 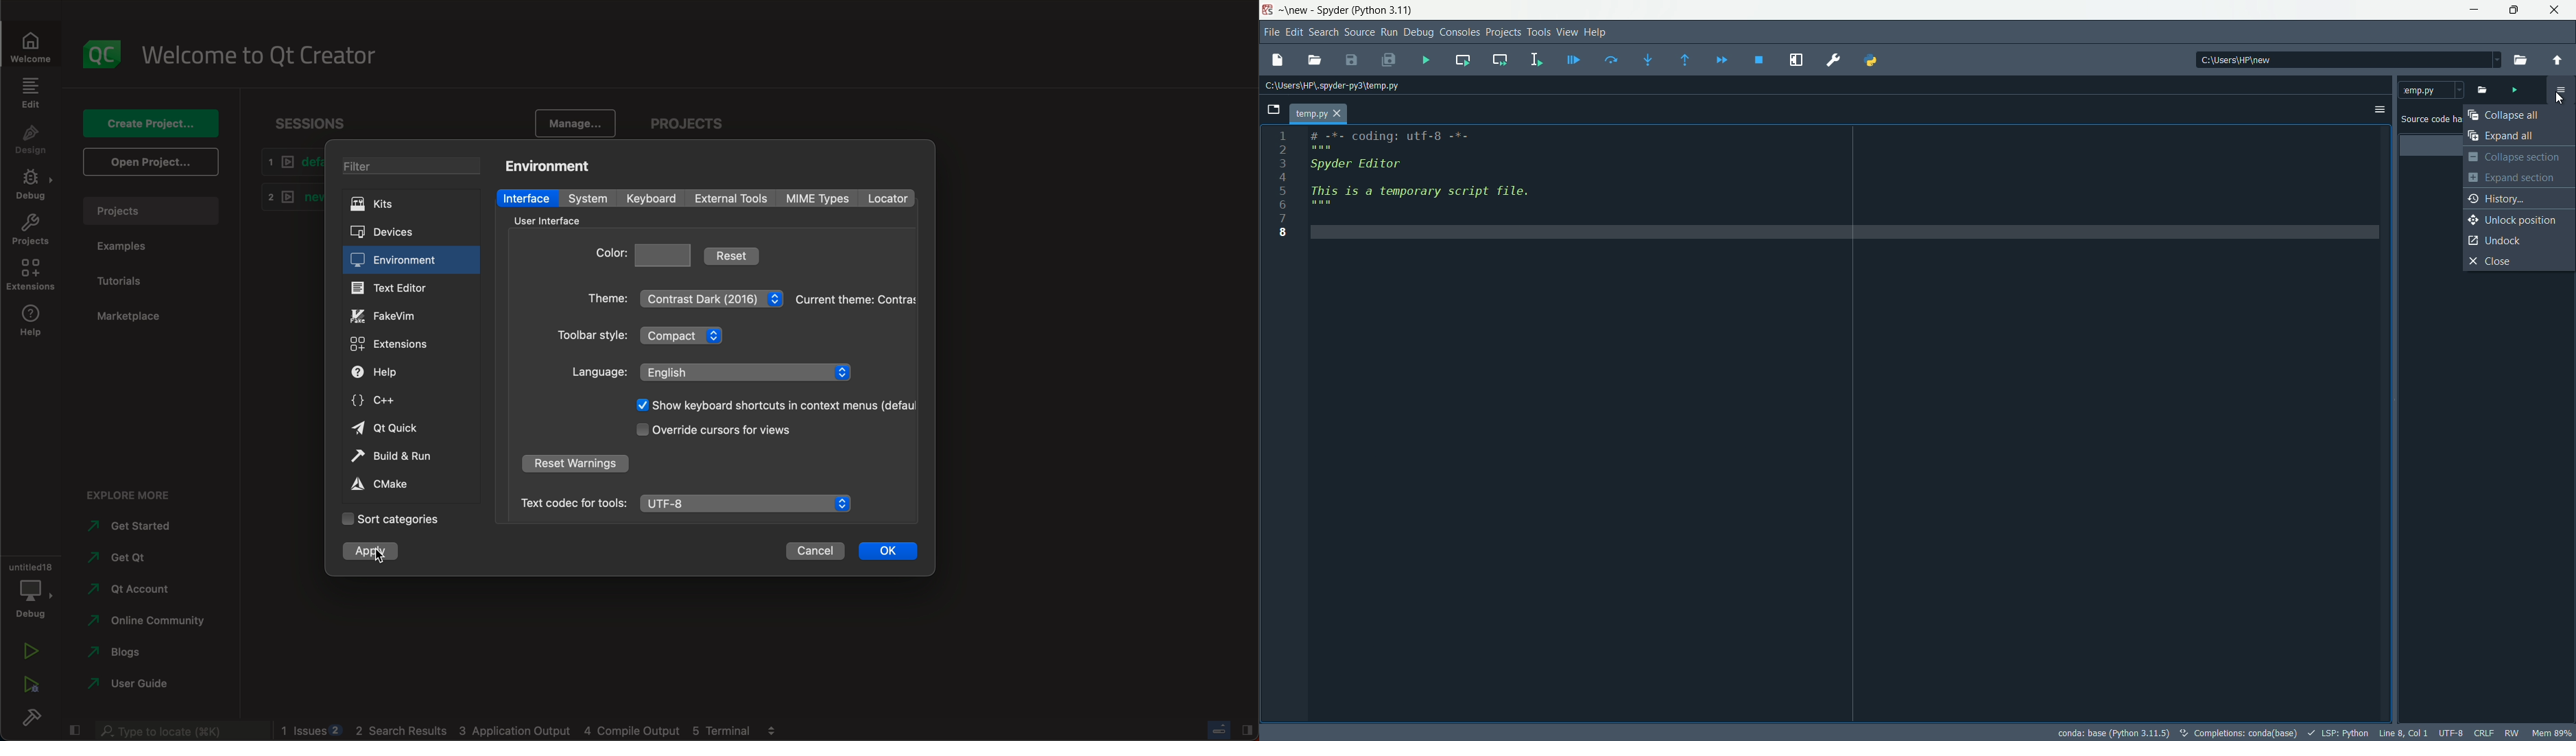 I want to click on directory: c:\users\hp\new, so click(x=2237, y=60).